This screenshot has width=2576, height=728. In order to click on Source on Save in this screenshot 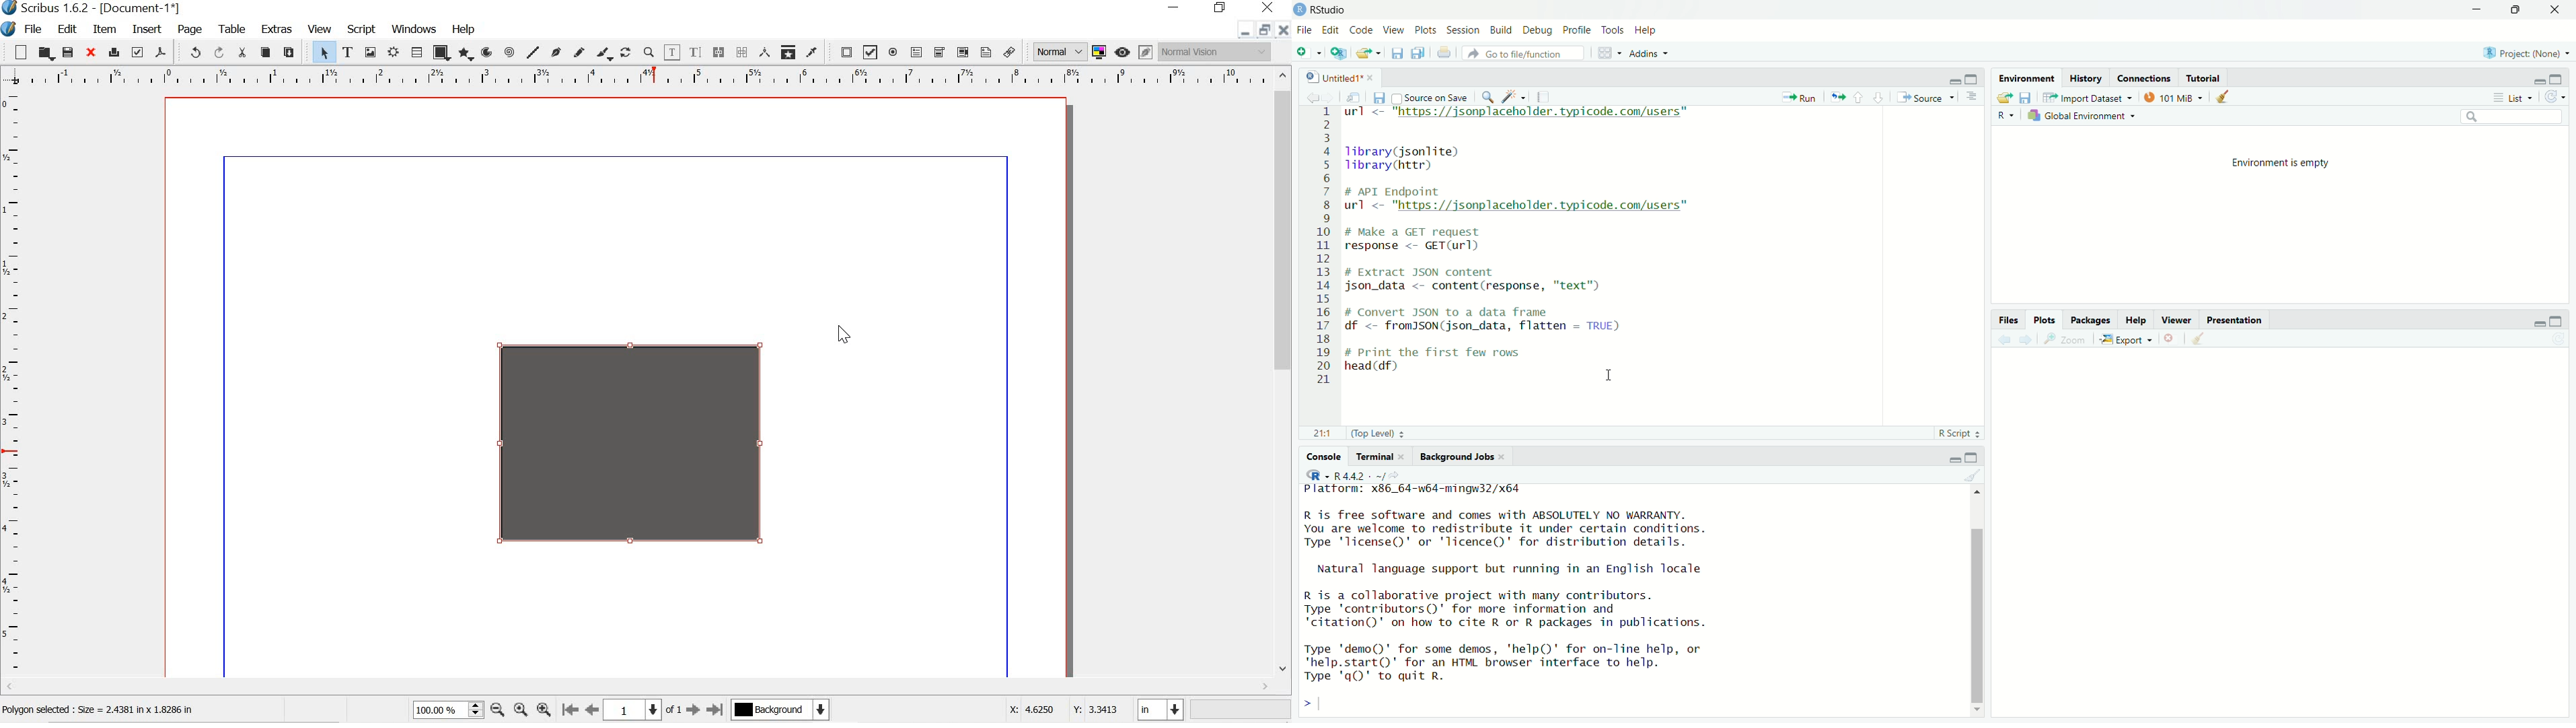, I will do `click(1430, 98)`.